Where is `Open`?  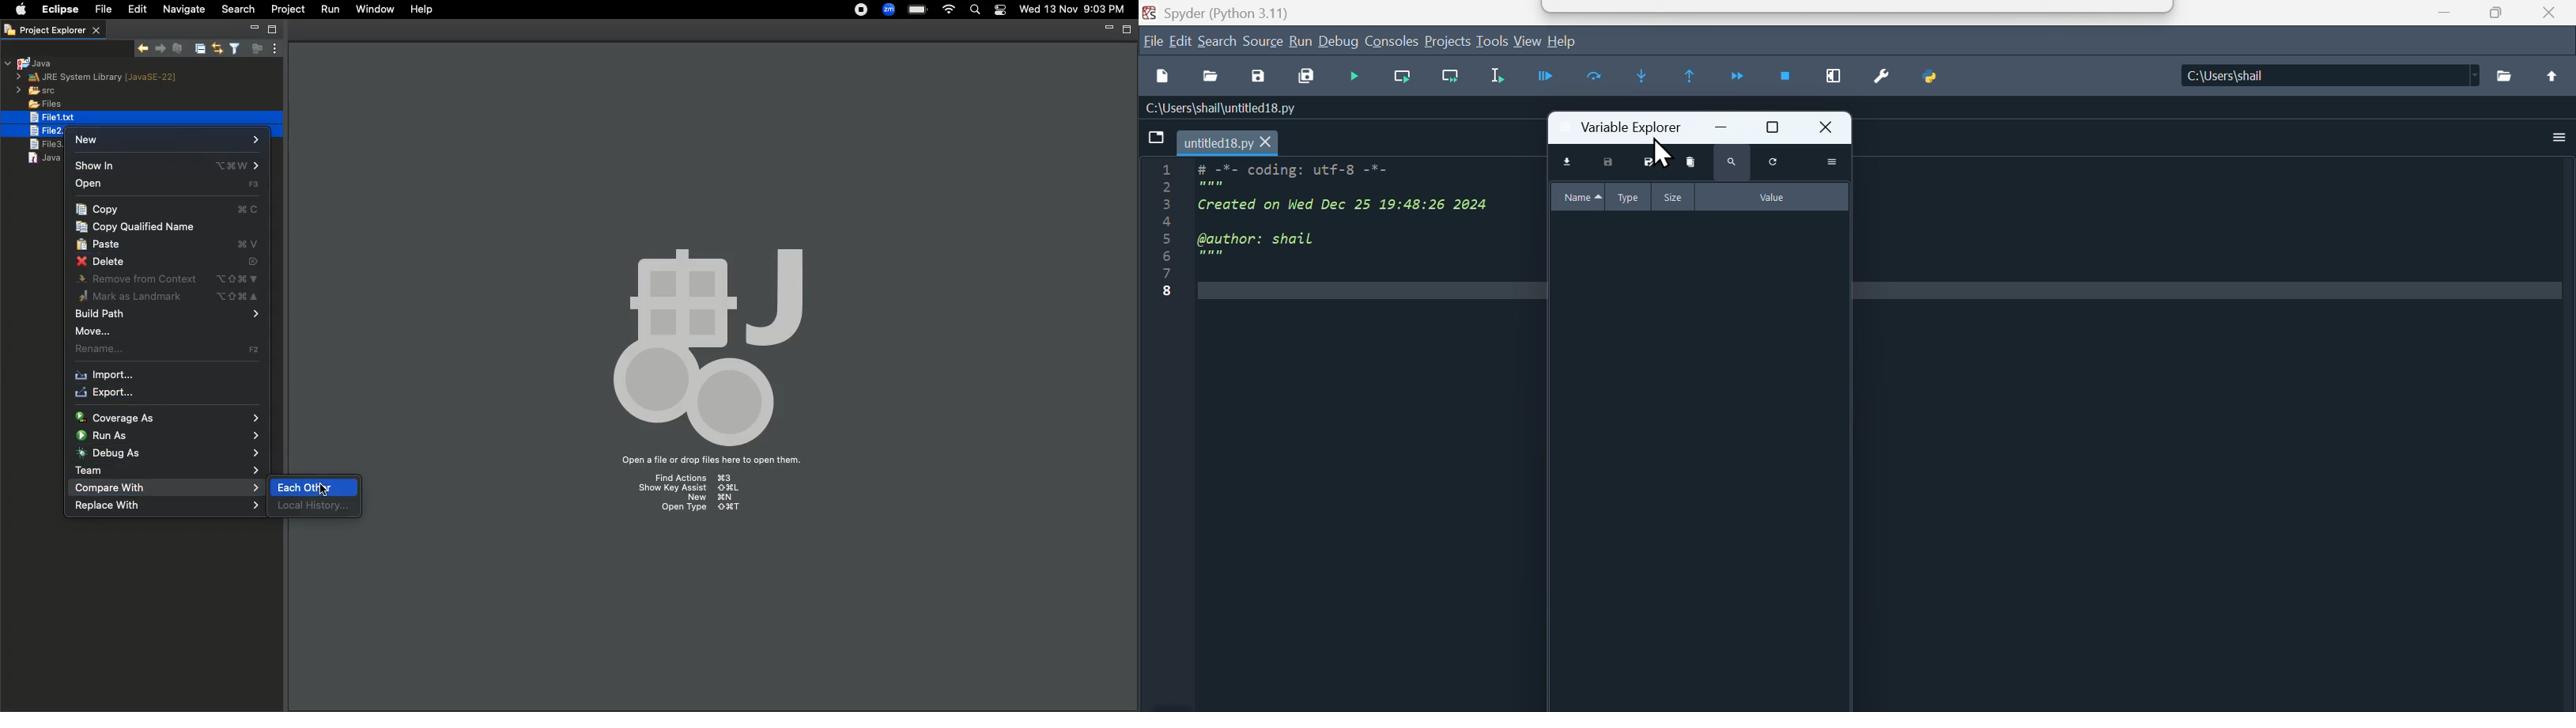 Open is located at coordinates (169, 184).